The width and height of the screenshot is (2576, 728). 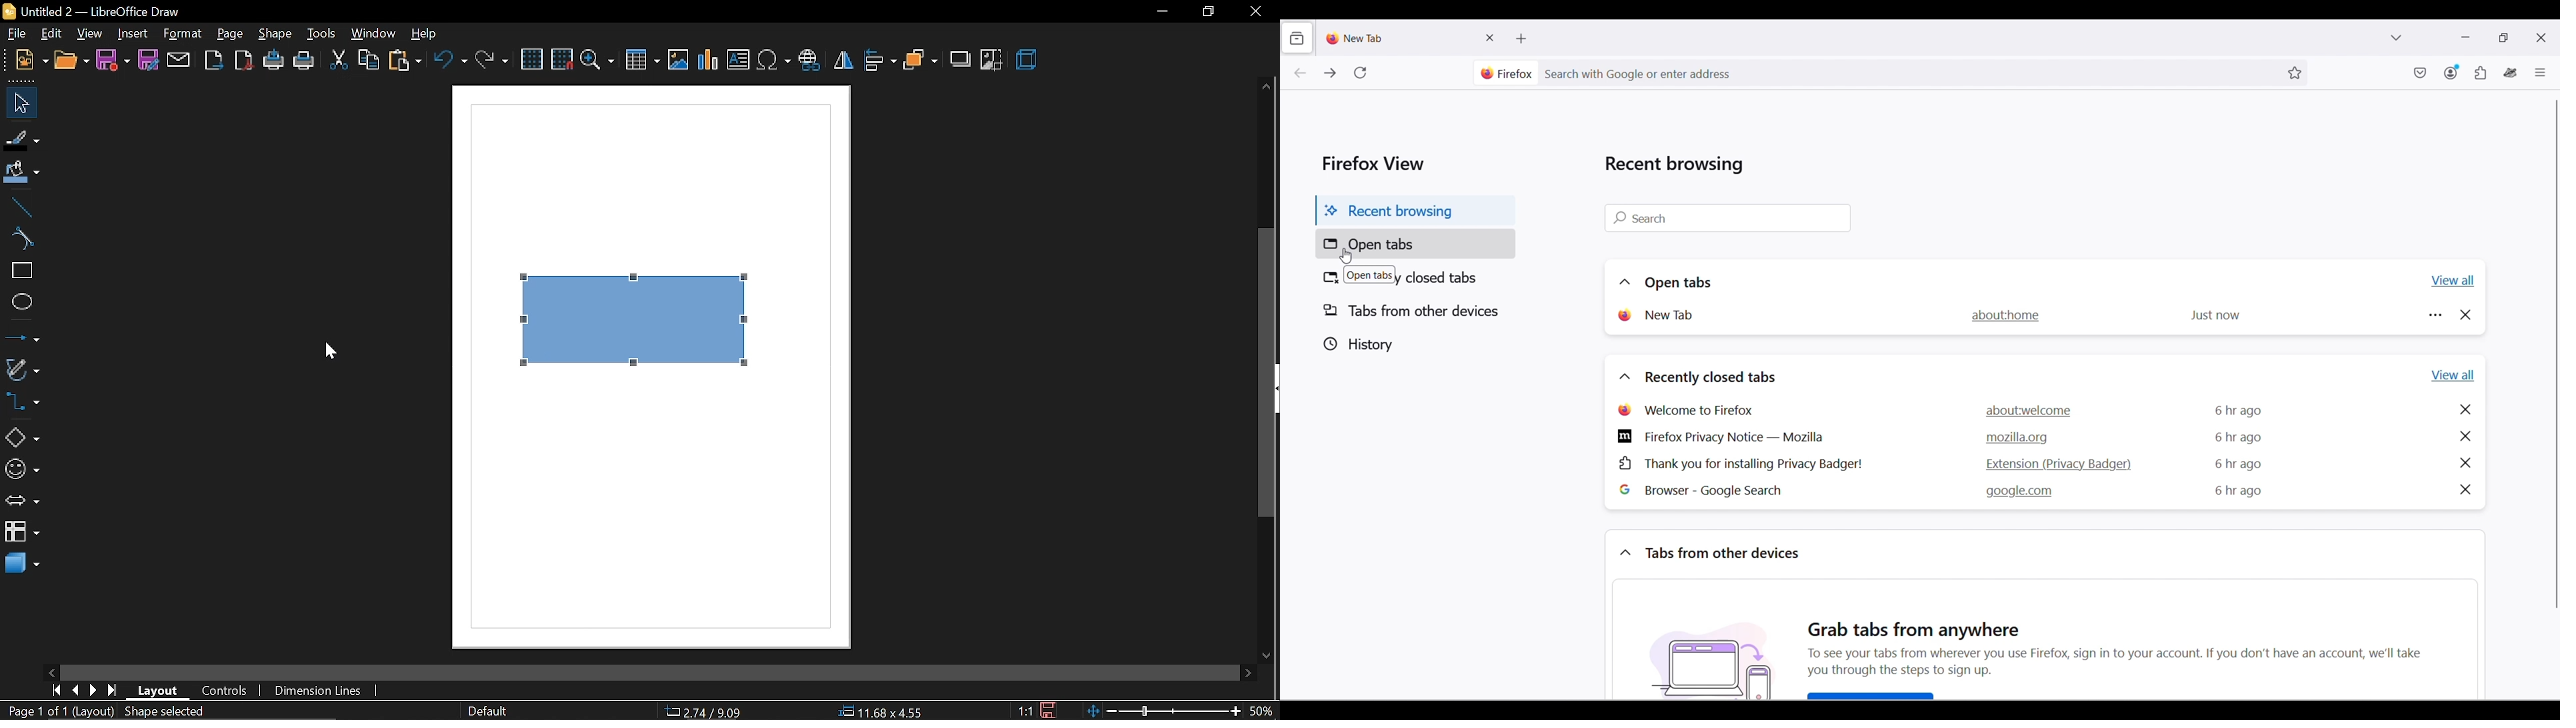 I want to click on Go backward one page, so click(x=1299, y=73).